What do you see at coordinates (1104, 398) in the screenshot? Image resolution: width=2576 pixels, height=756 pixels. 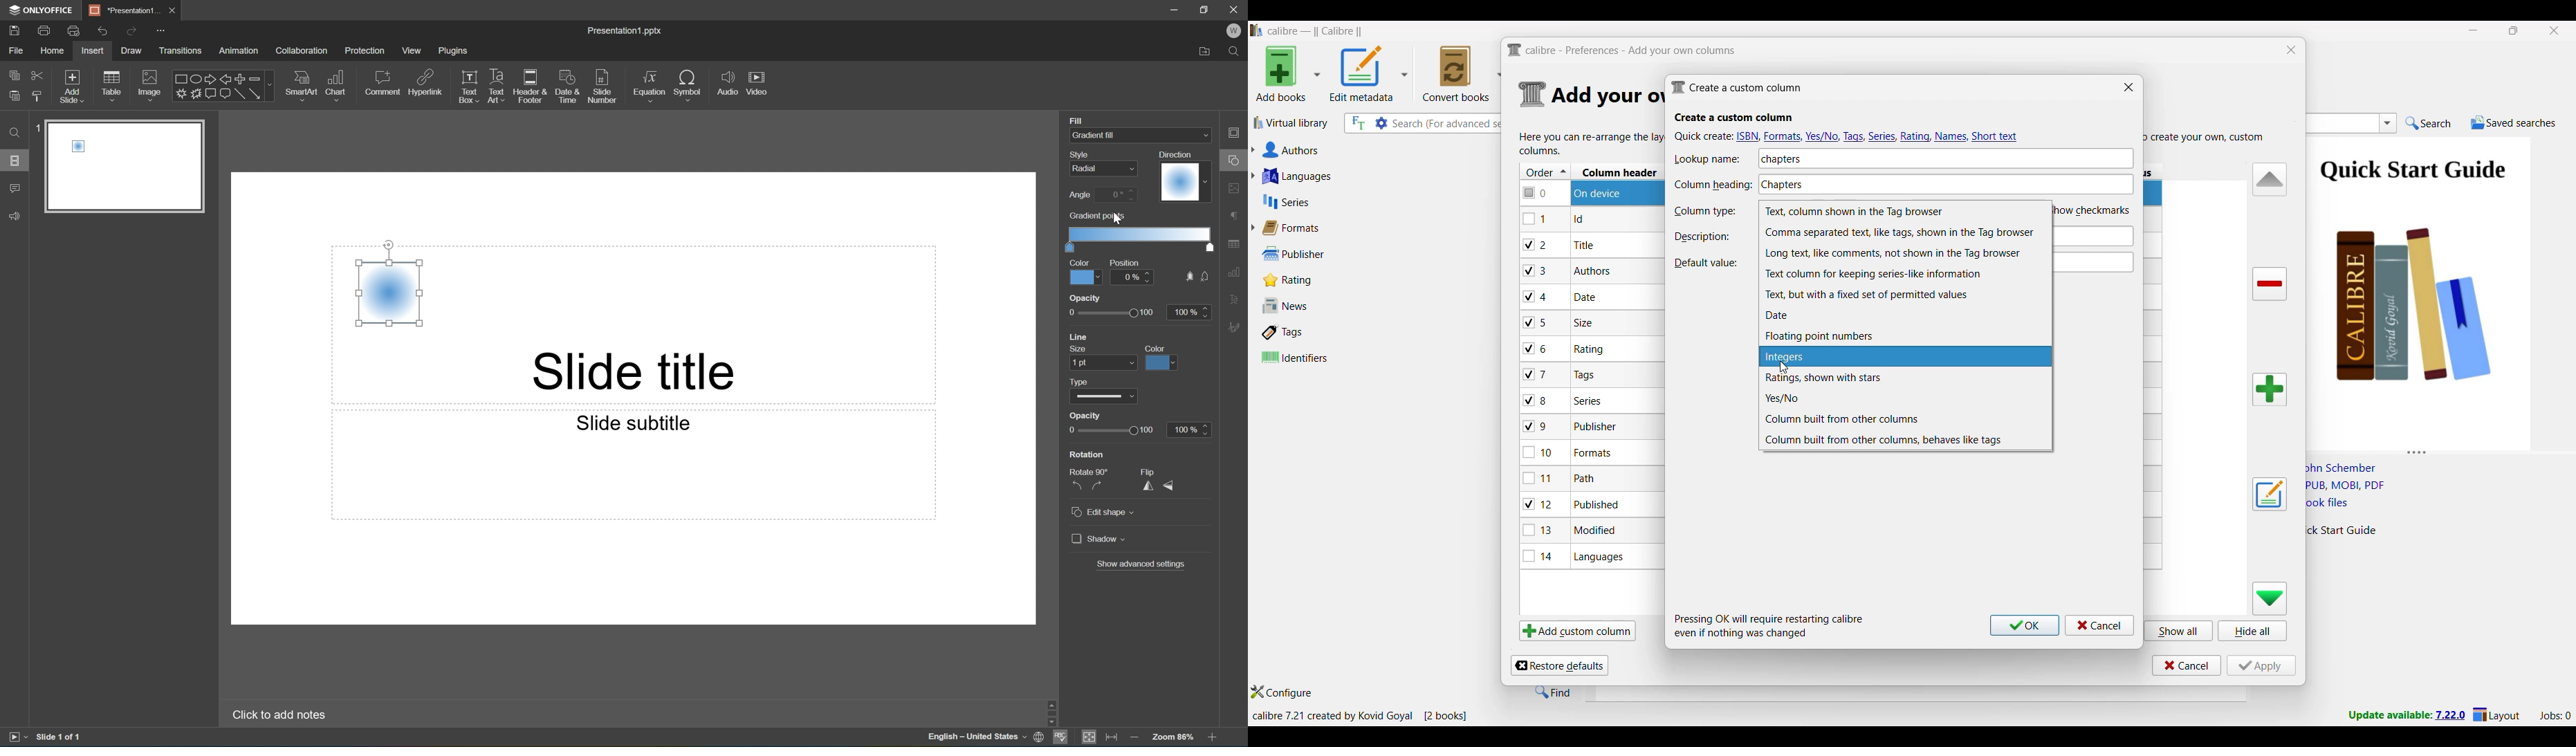 I see `Type` at bounding box center [1104, 398].